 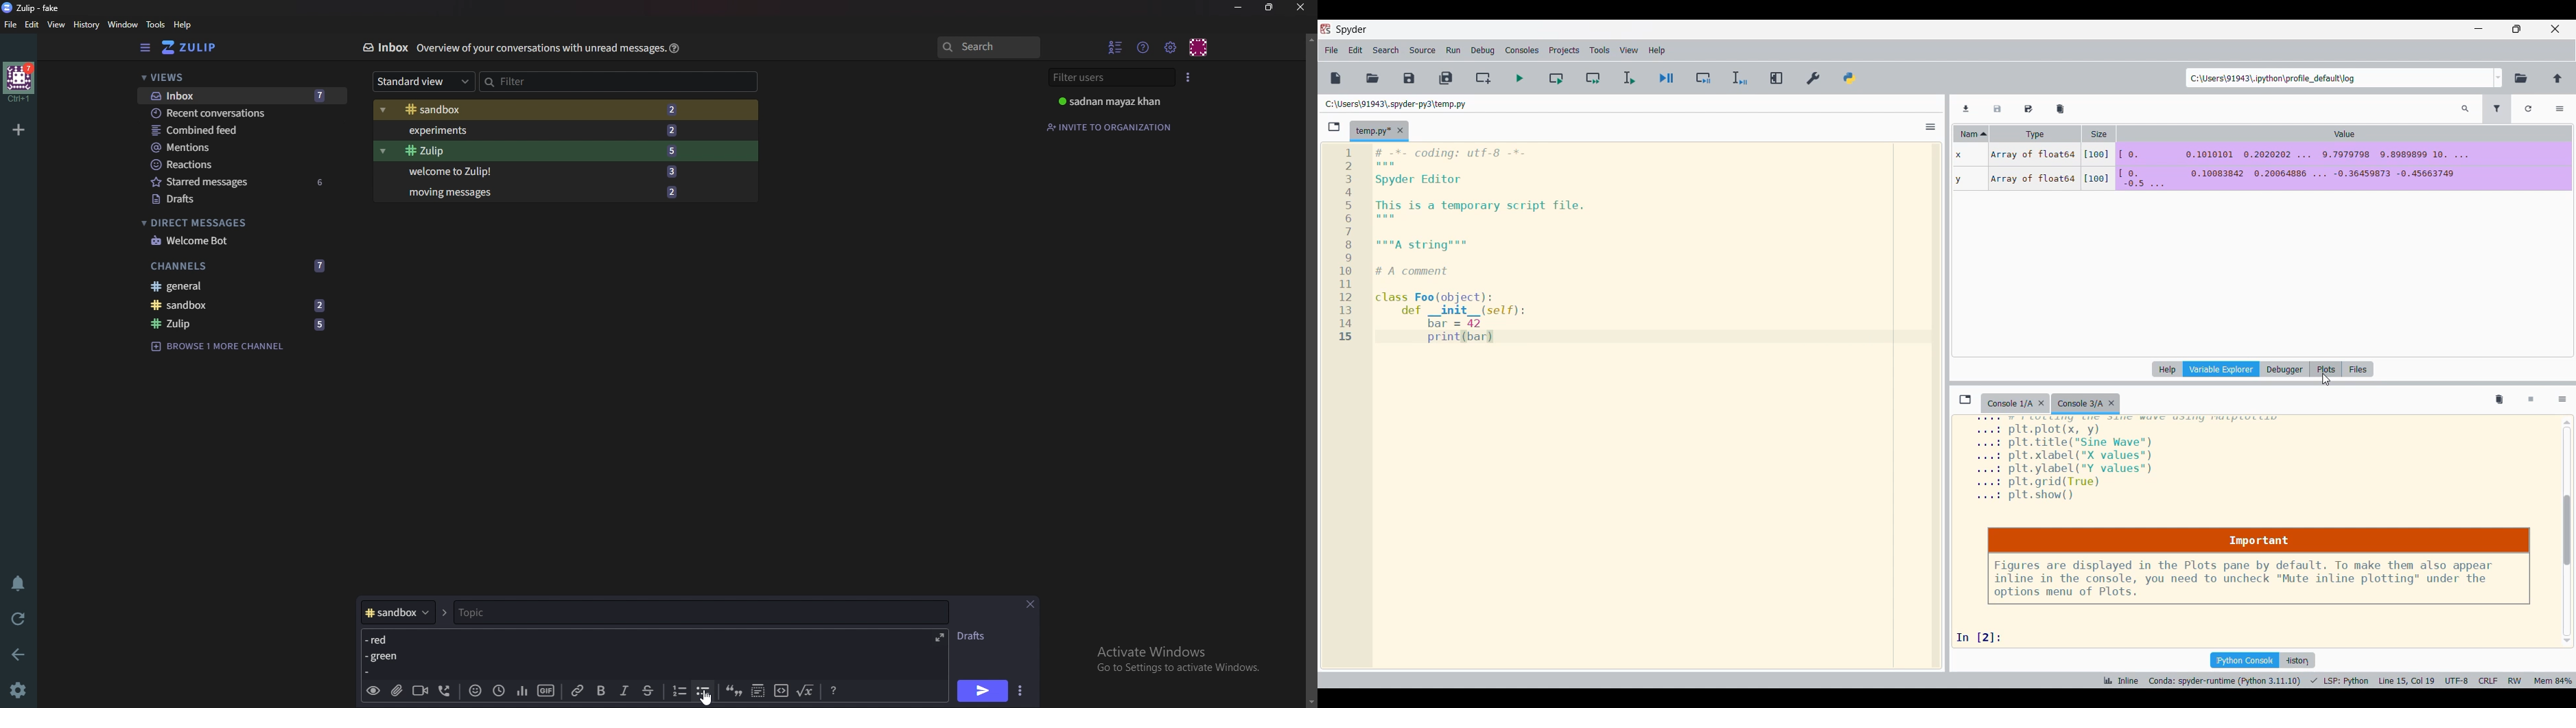 What do you see at coordinates (21, 581) in the screenshot?
I see `Enable do not disturb` at bounding box center [21, 581].